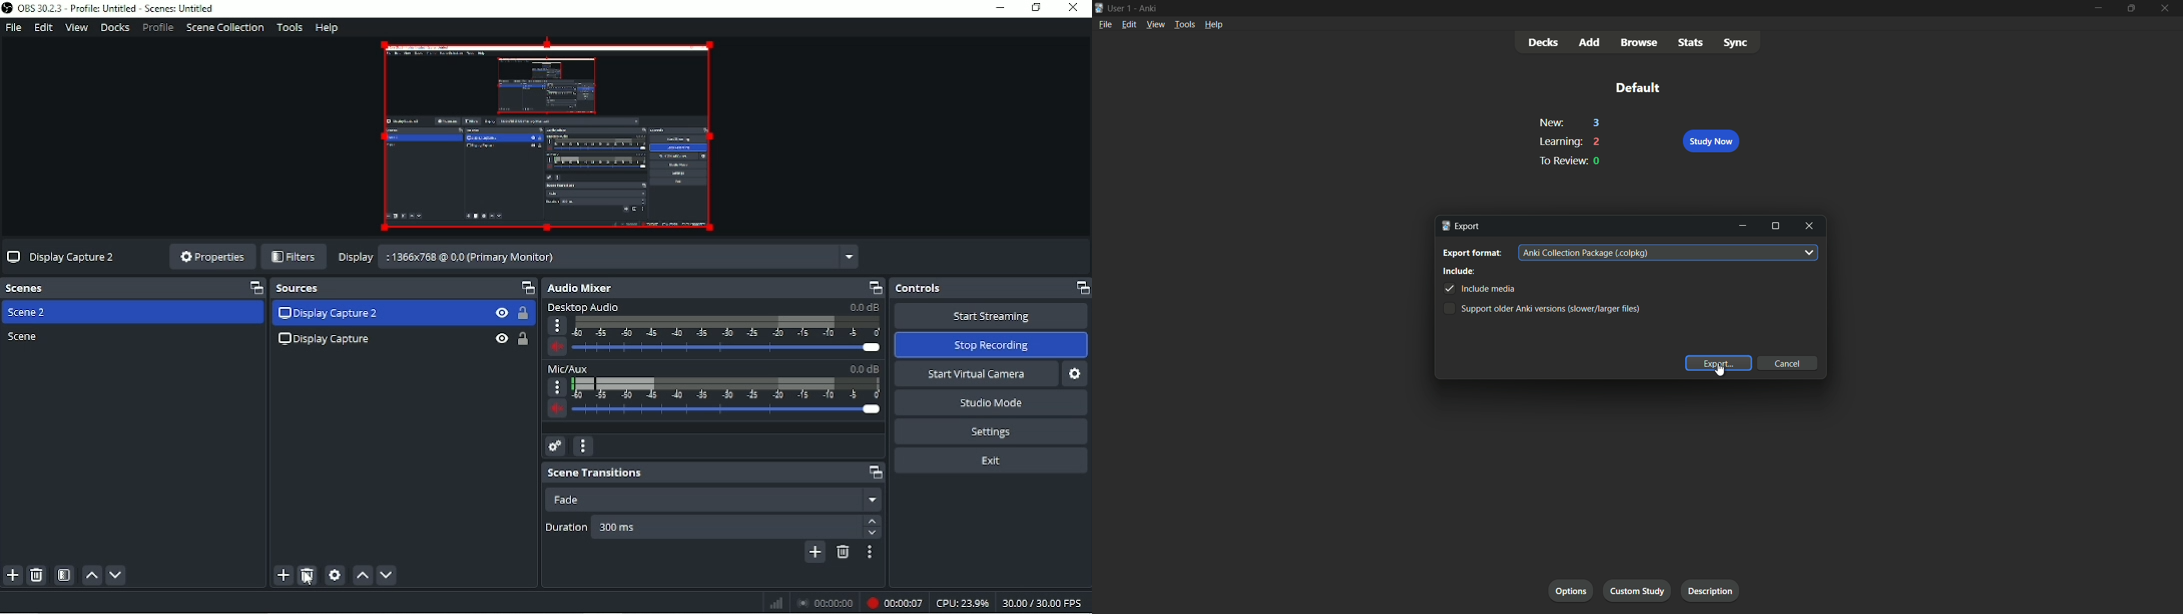 Image resolution: width=2184 pixels, height=616 pixels. What do you see at coordinates (61, 256) in the screenshot?
I see `Video title` at bounding box center [61, 256].